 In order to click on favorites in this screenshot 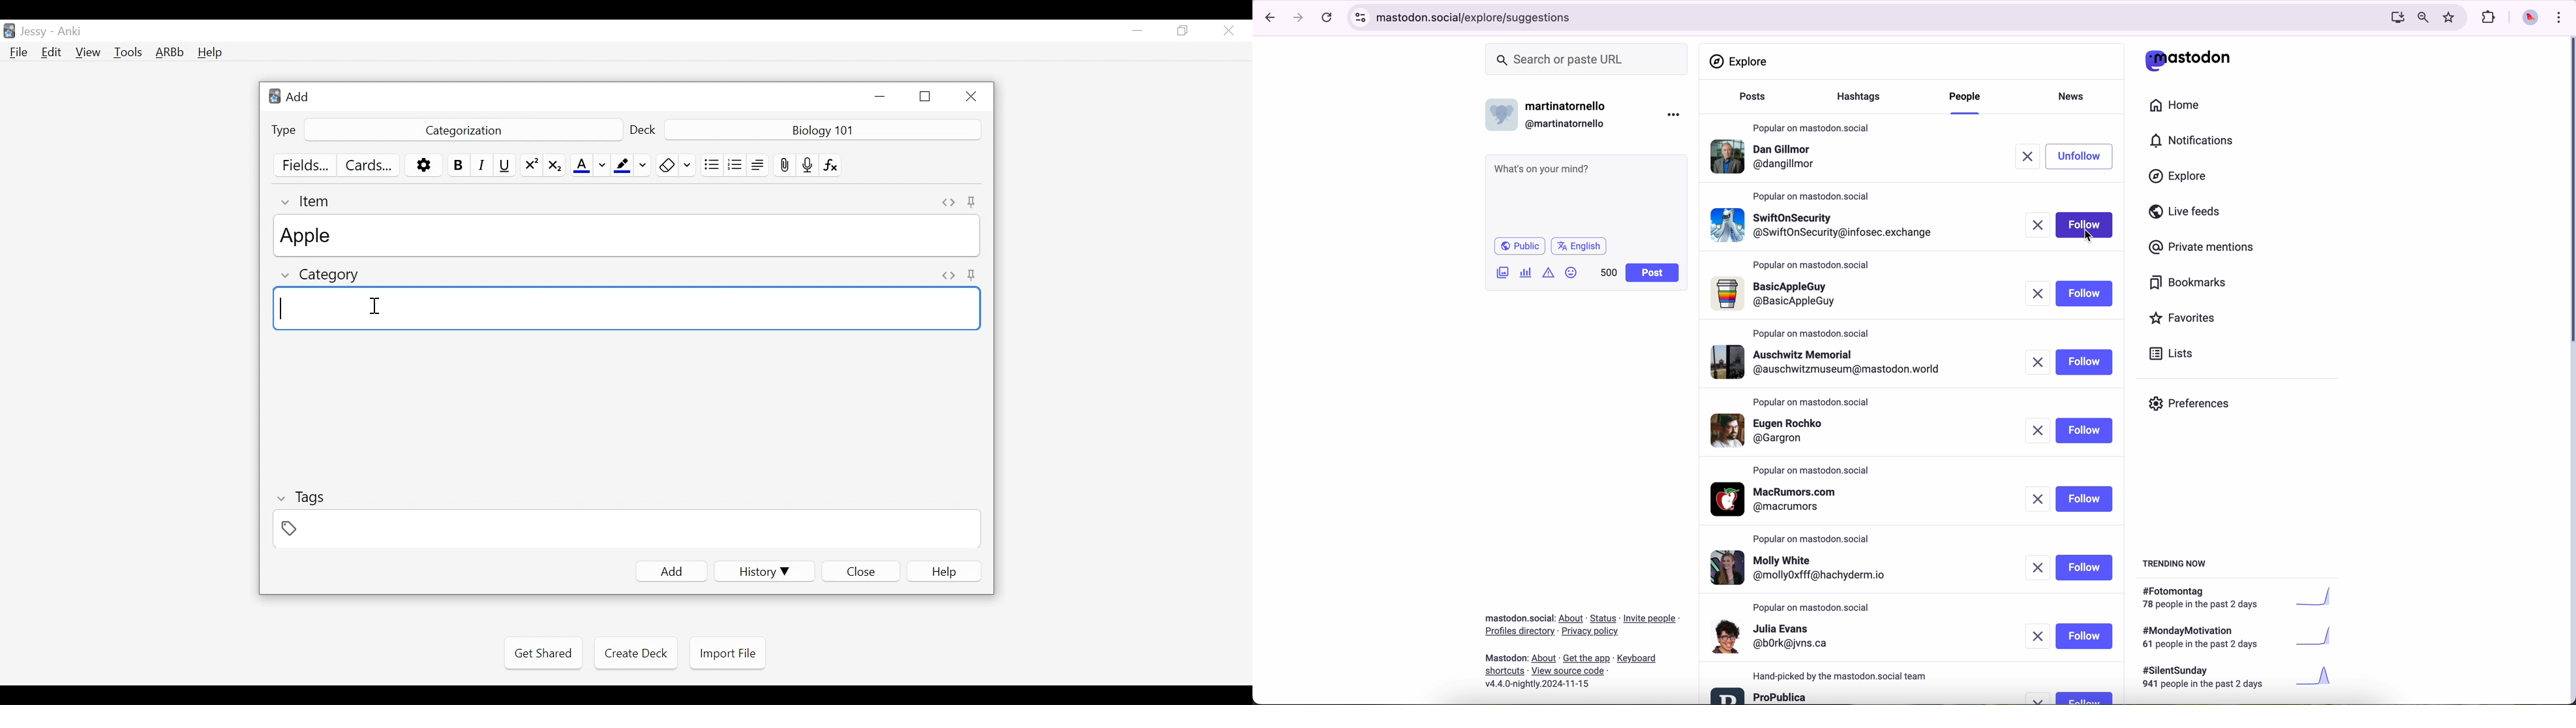, I will do `click(2451, 18)`.